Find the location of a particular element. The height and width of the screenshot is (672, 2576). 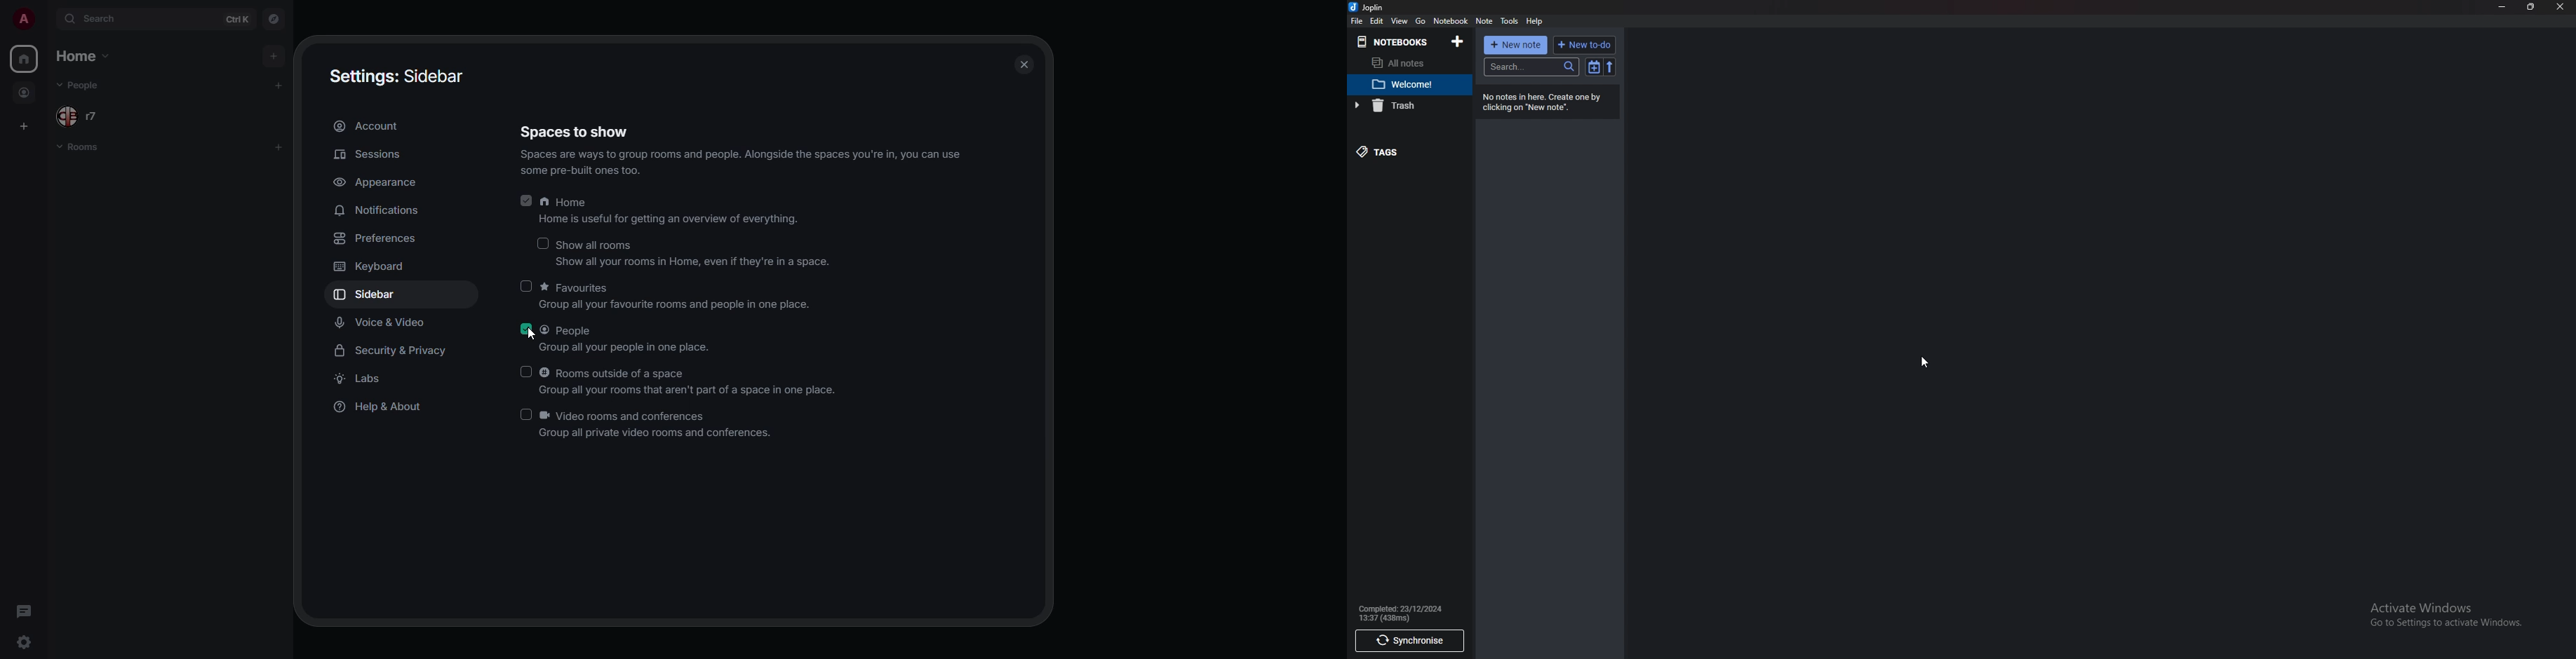

Tools is located at coordinates (1510, 22).